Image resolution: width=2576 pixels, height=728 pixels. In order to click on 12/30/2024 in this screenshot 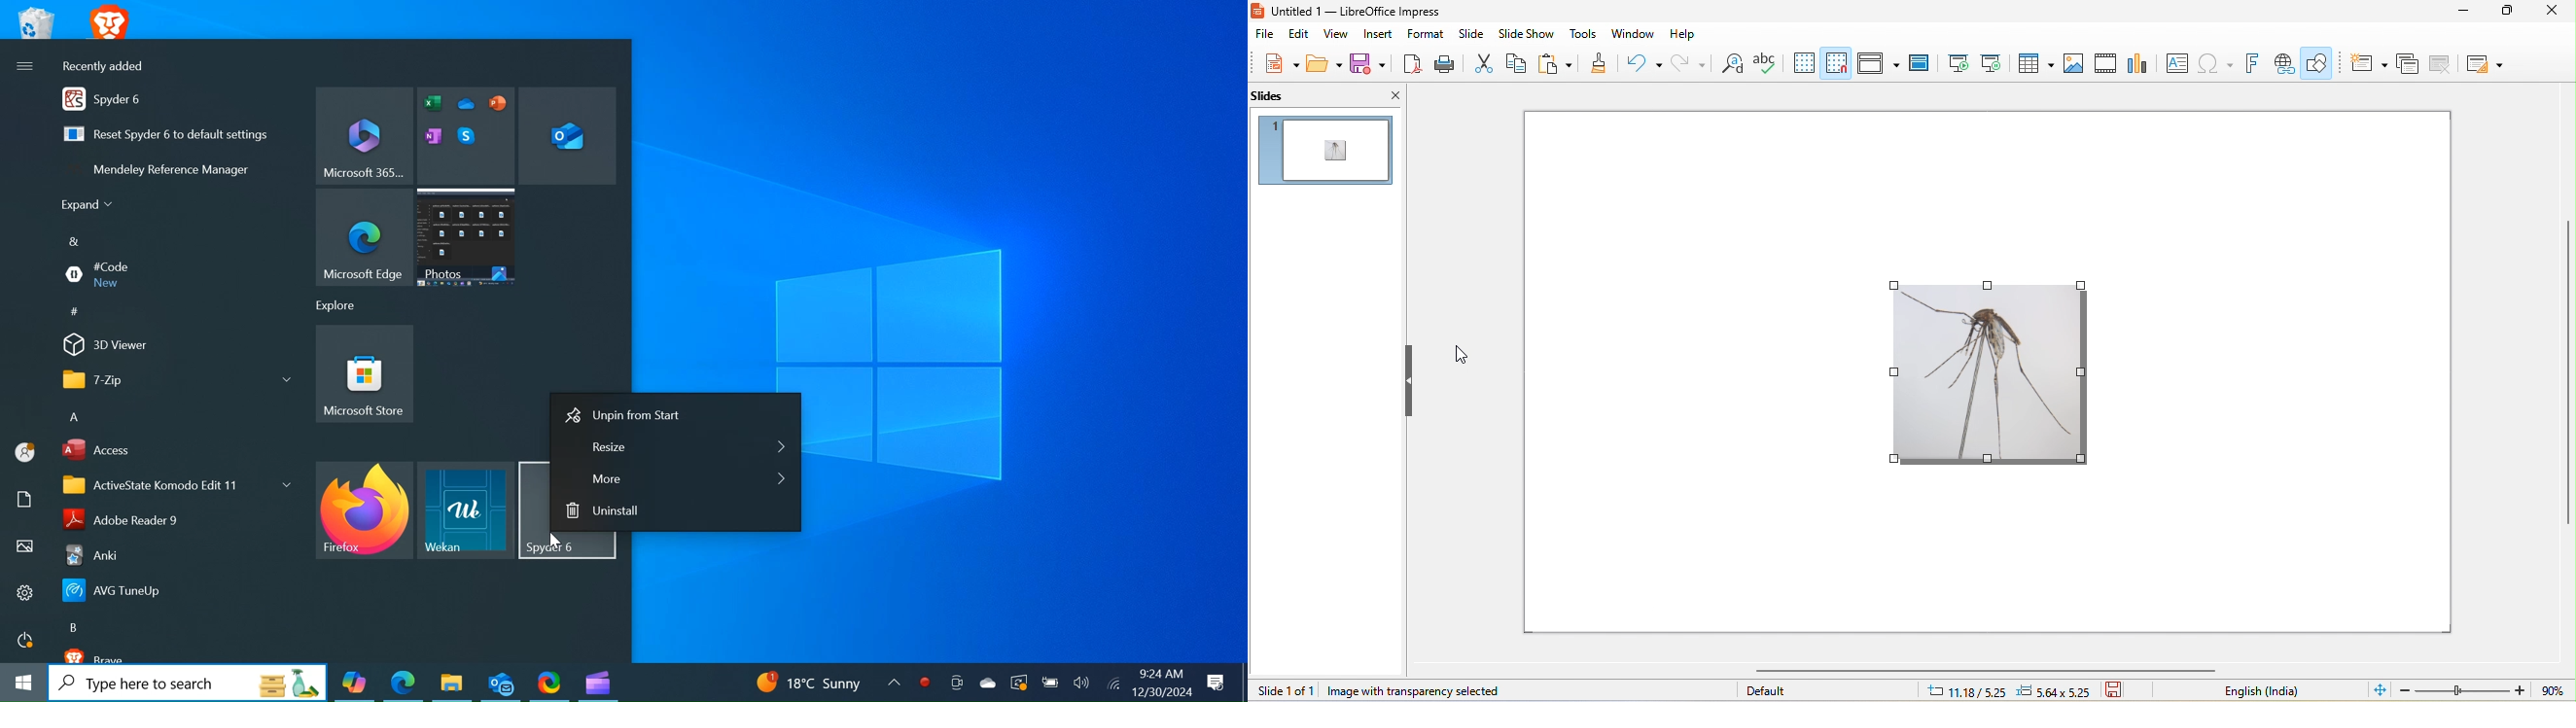, I will do `click(1161, 692)`.